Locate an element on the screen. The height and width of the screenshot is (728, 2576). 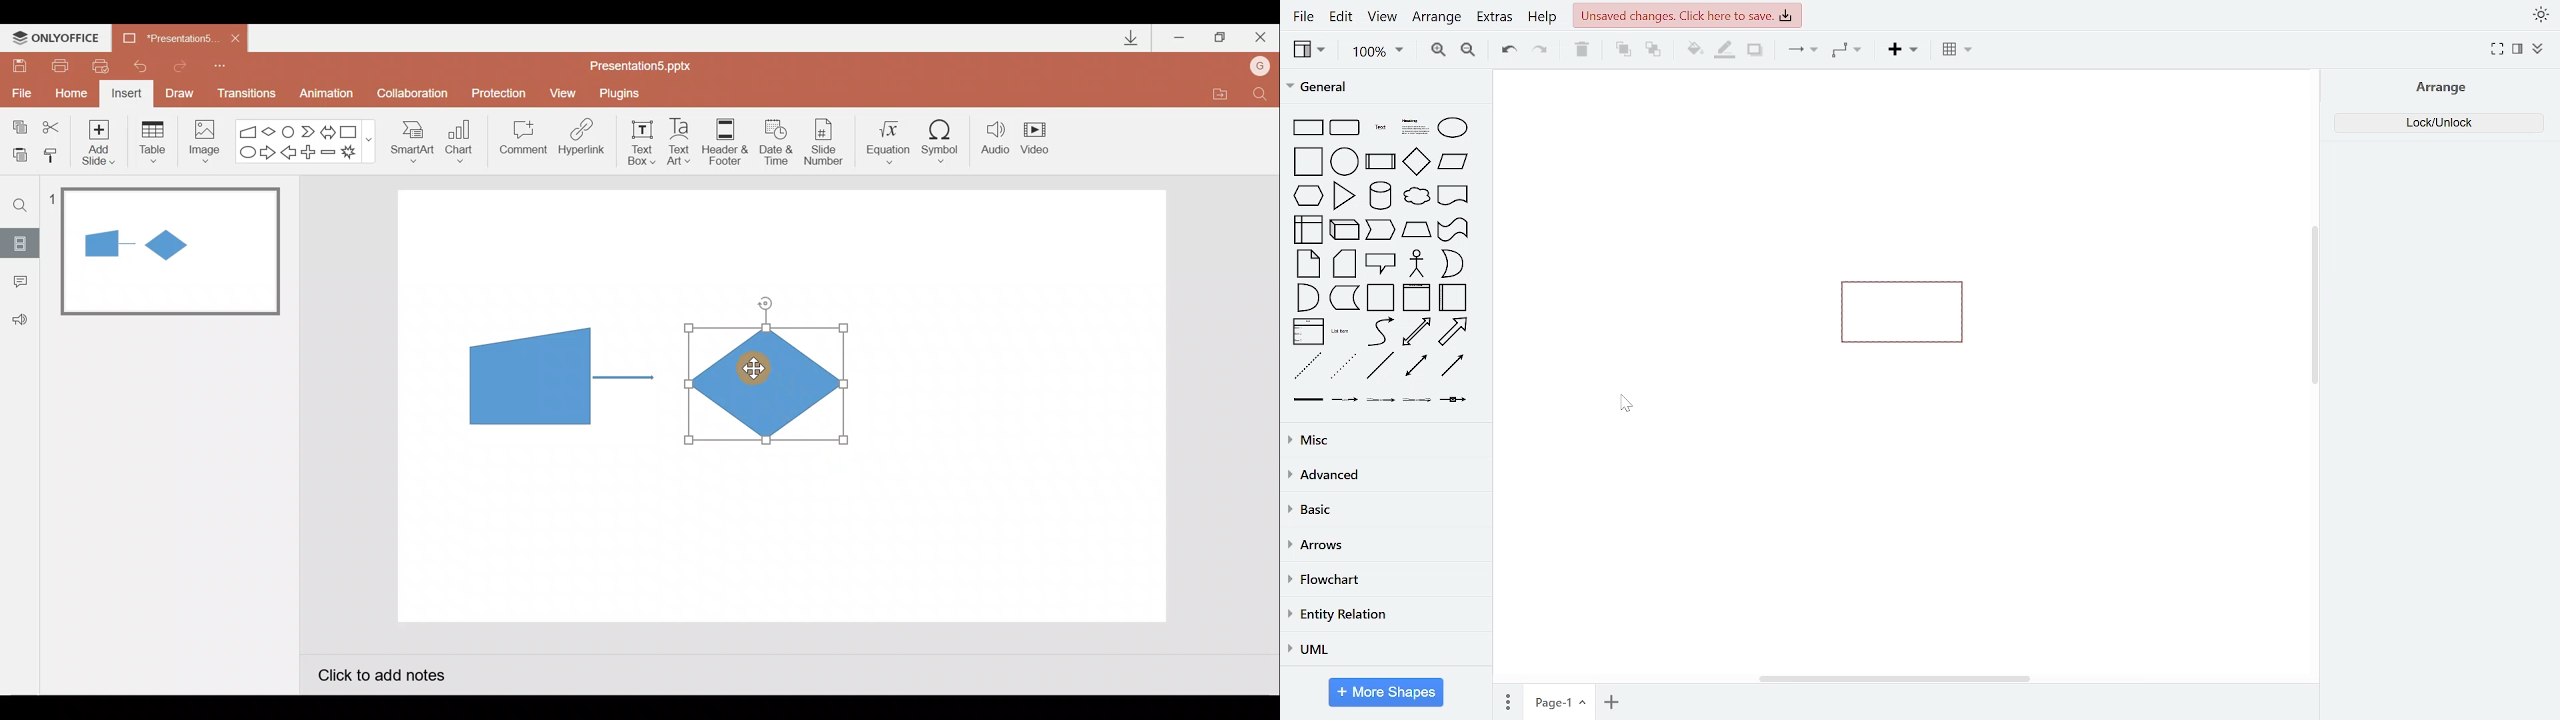
horizontal container is located at coordinates (1454, 298).